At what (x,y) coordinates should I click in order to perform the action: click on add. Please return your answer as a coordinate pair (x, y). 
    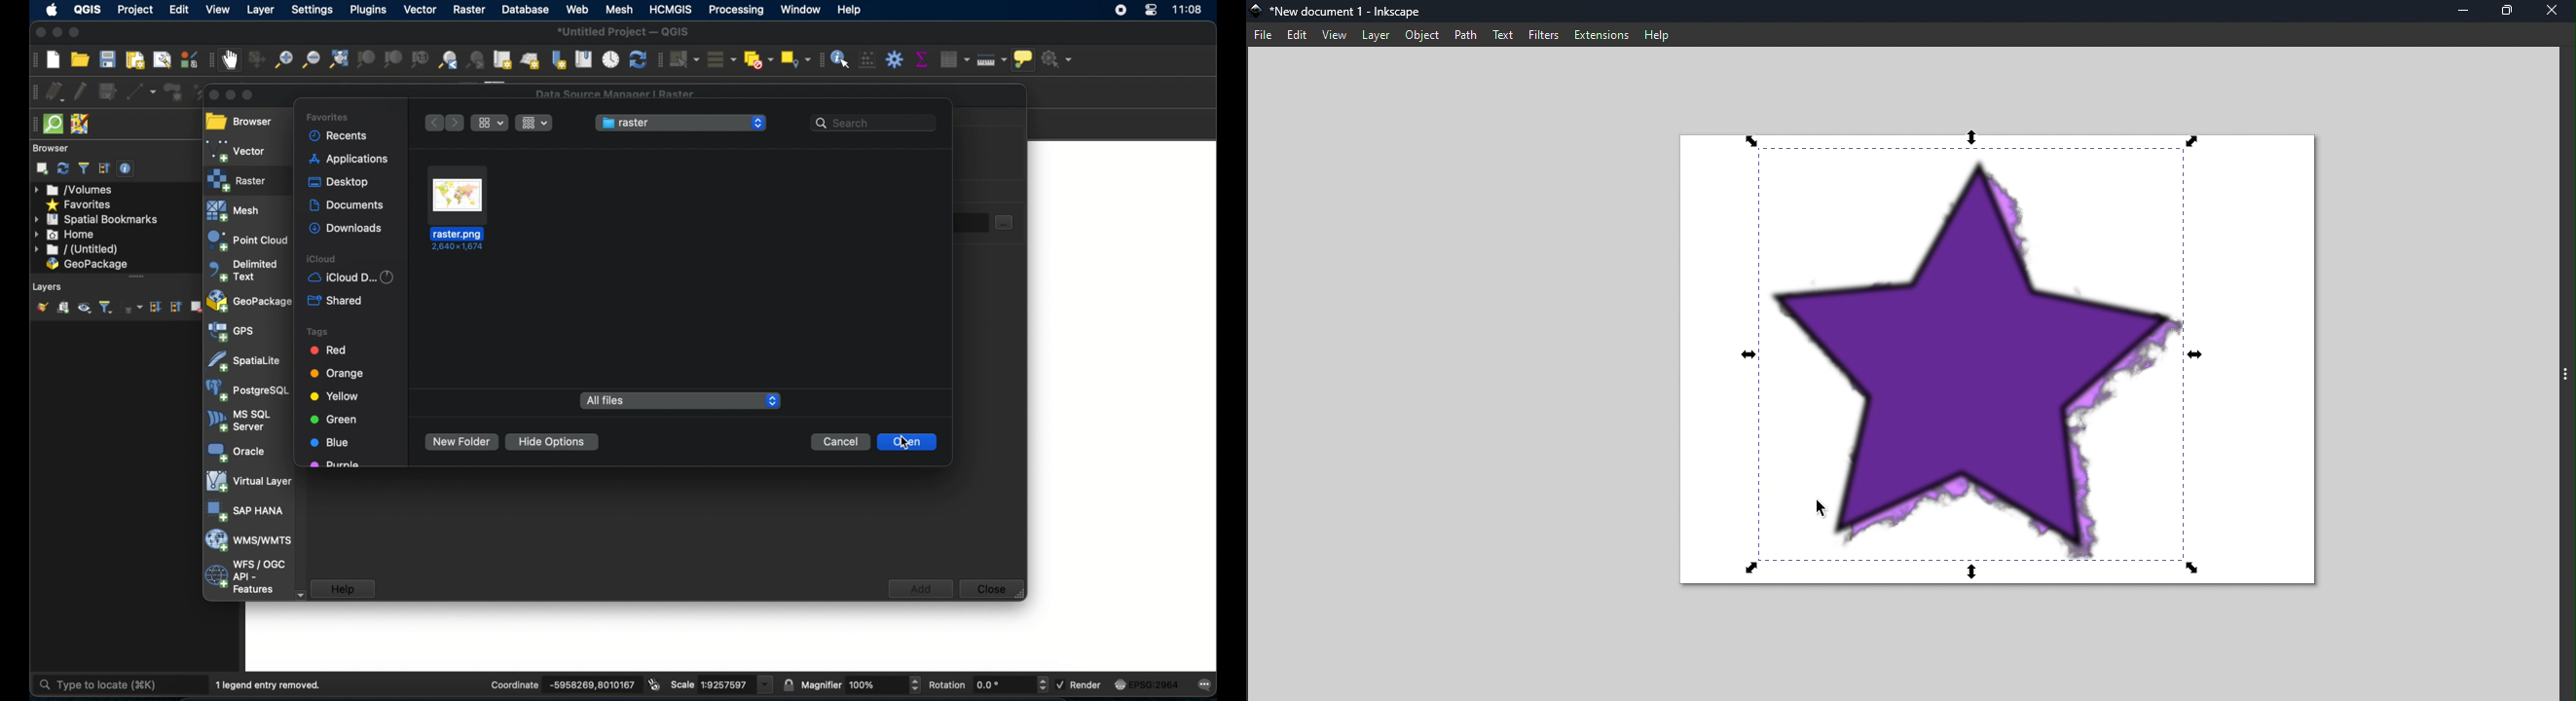
    Looking at the image, I should click on (918, 589).